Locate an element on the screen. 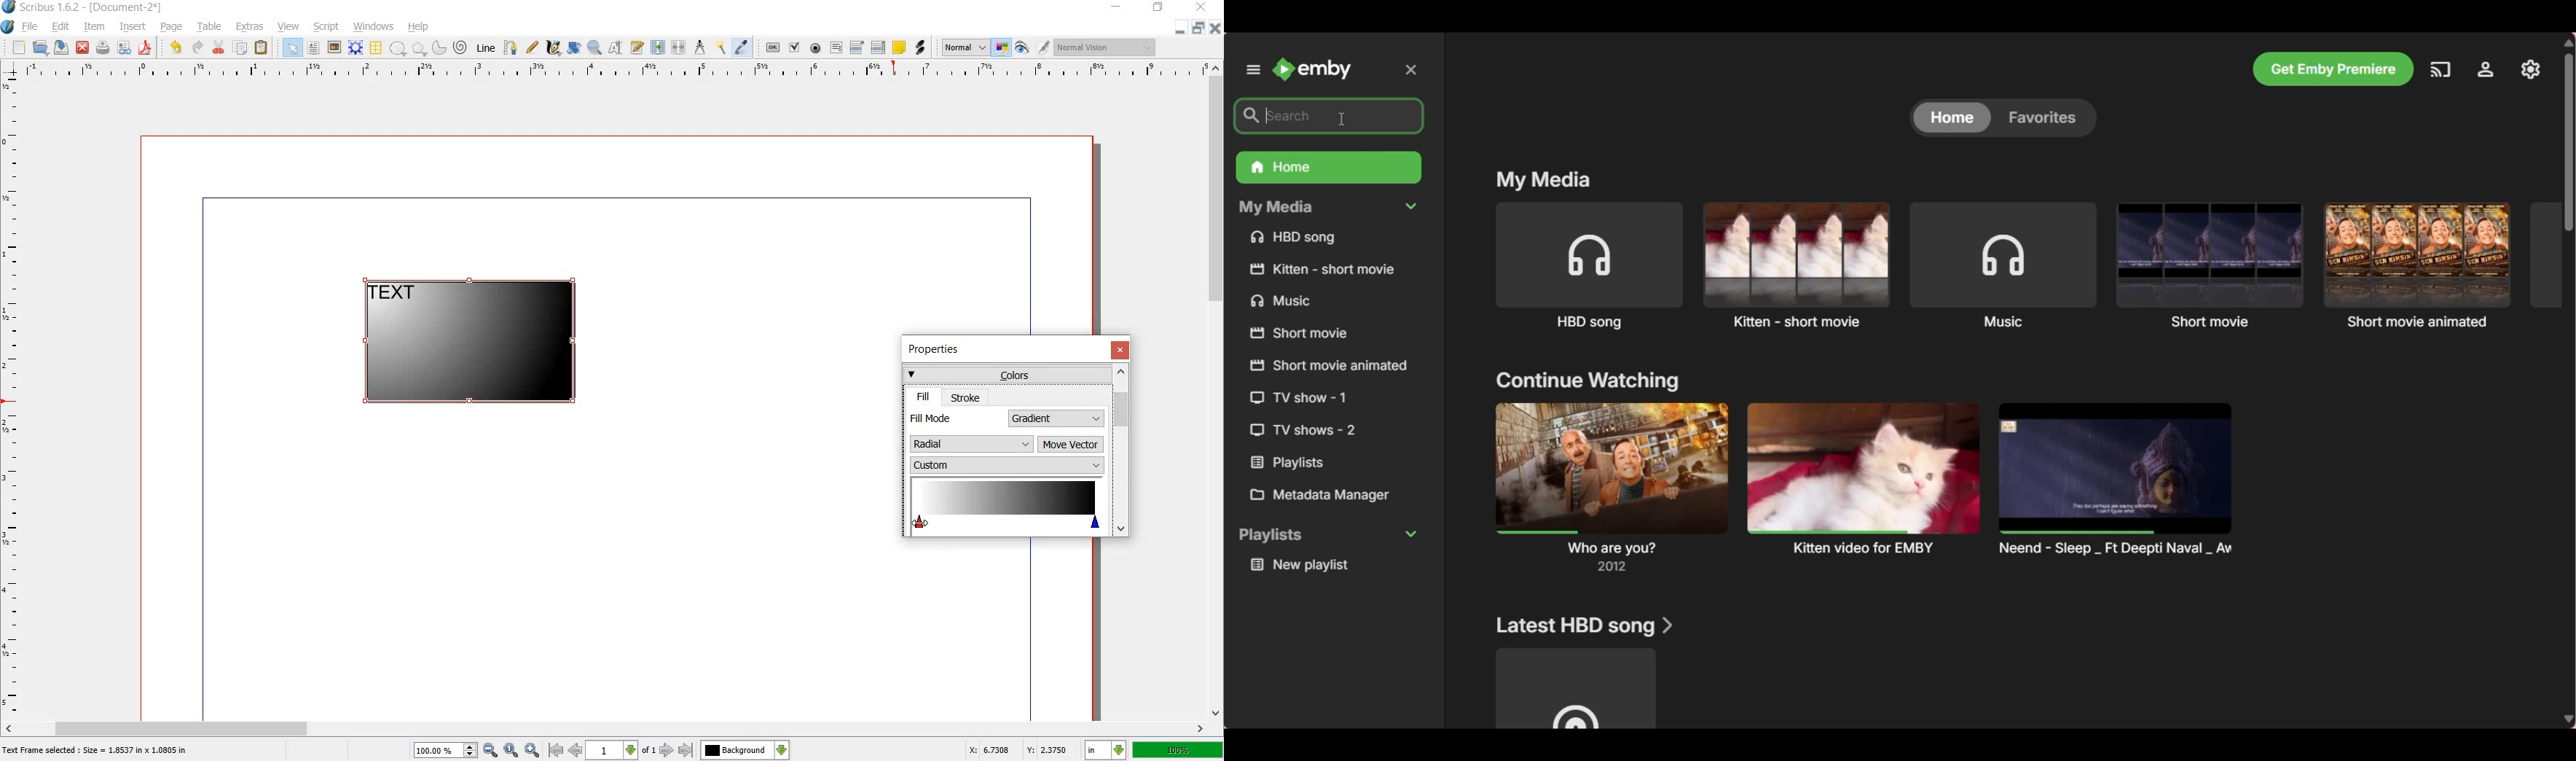  scroll bar is located at coordinates (606, 727).